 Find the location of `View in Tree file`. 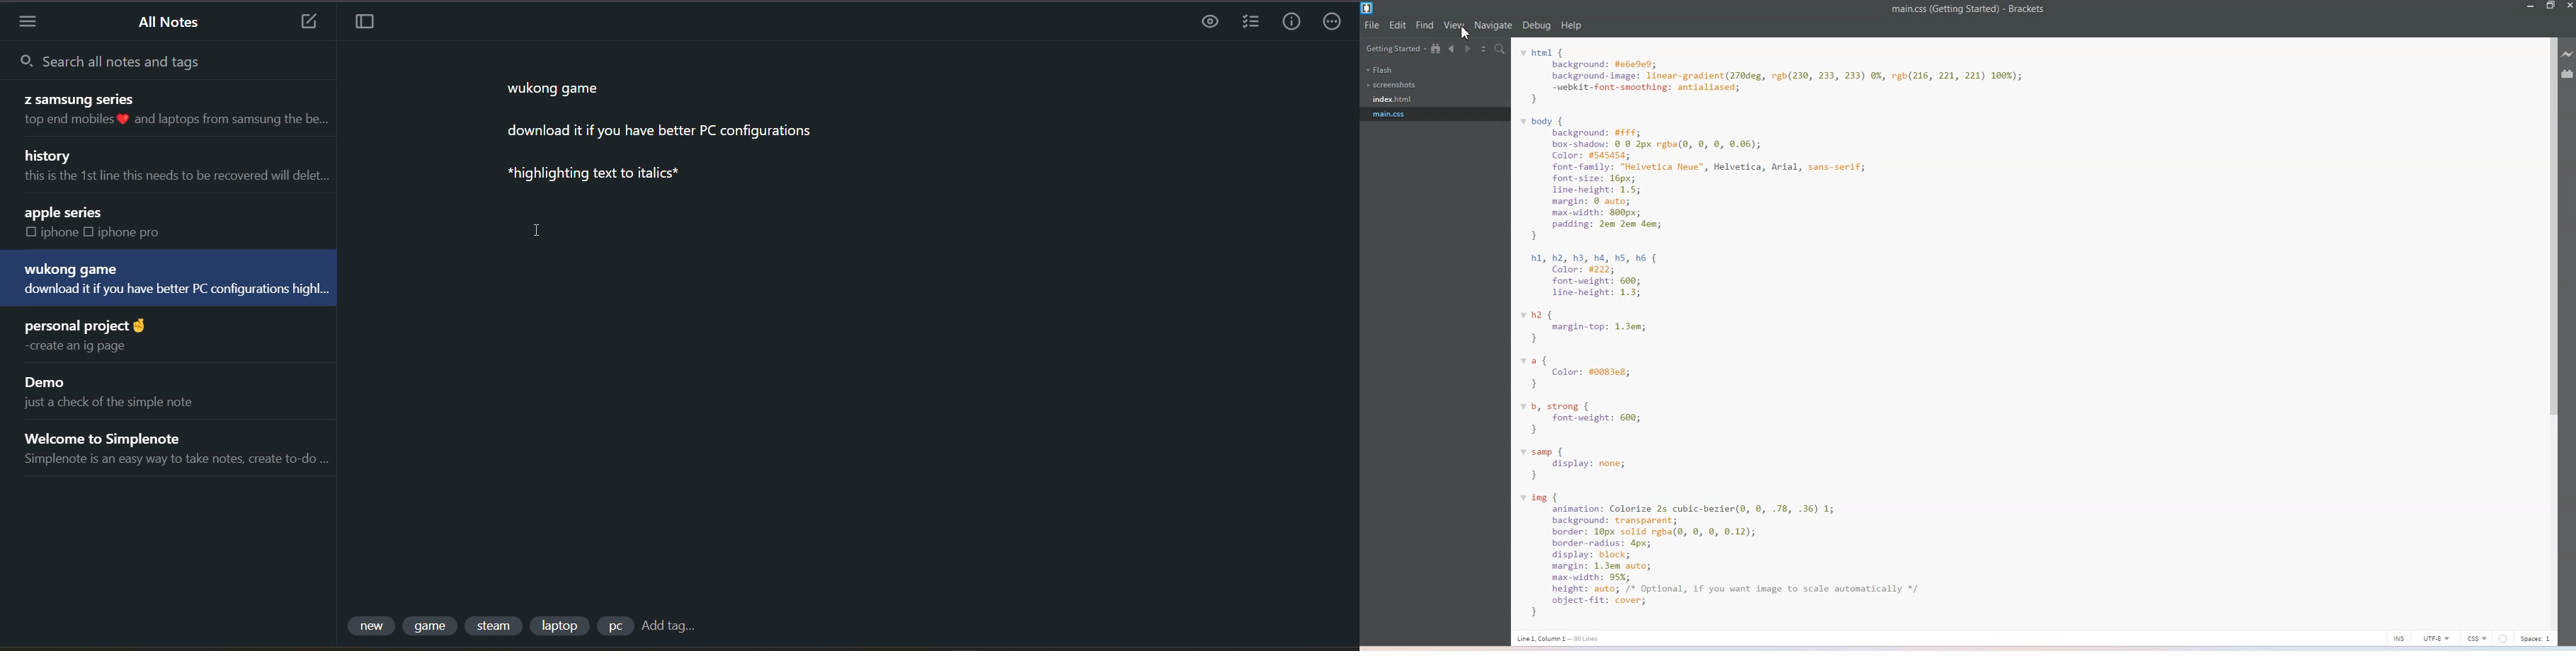

View in Tree file is located at coordinates (1437, 49).